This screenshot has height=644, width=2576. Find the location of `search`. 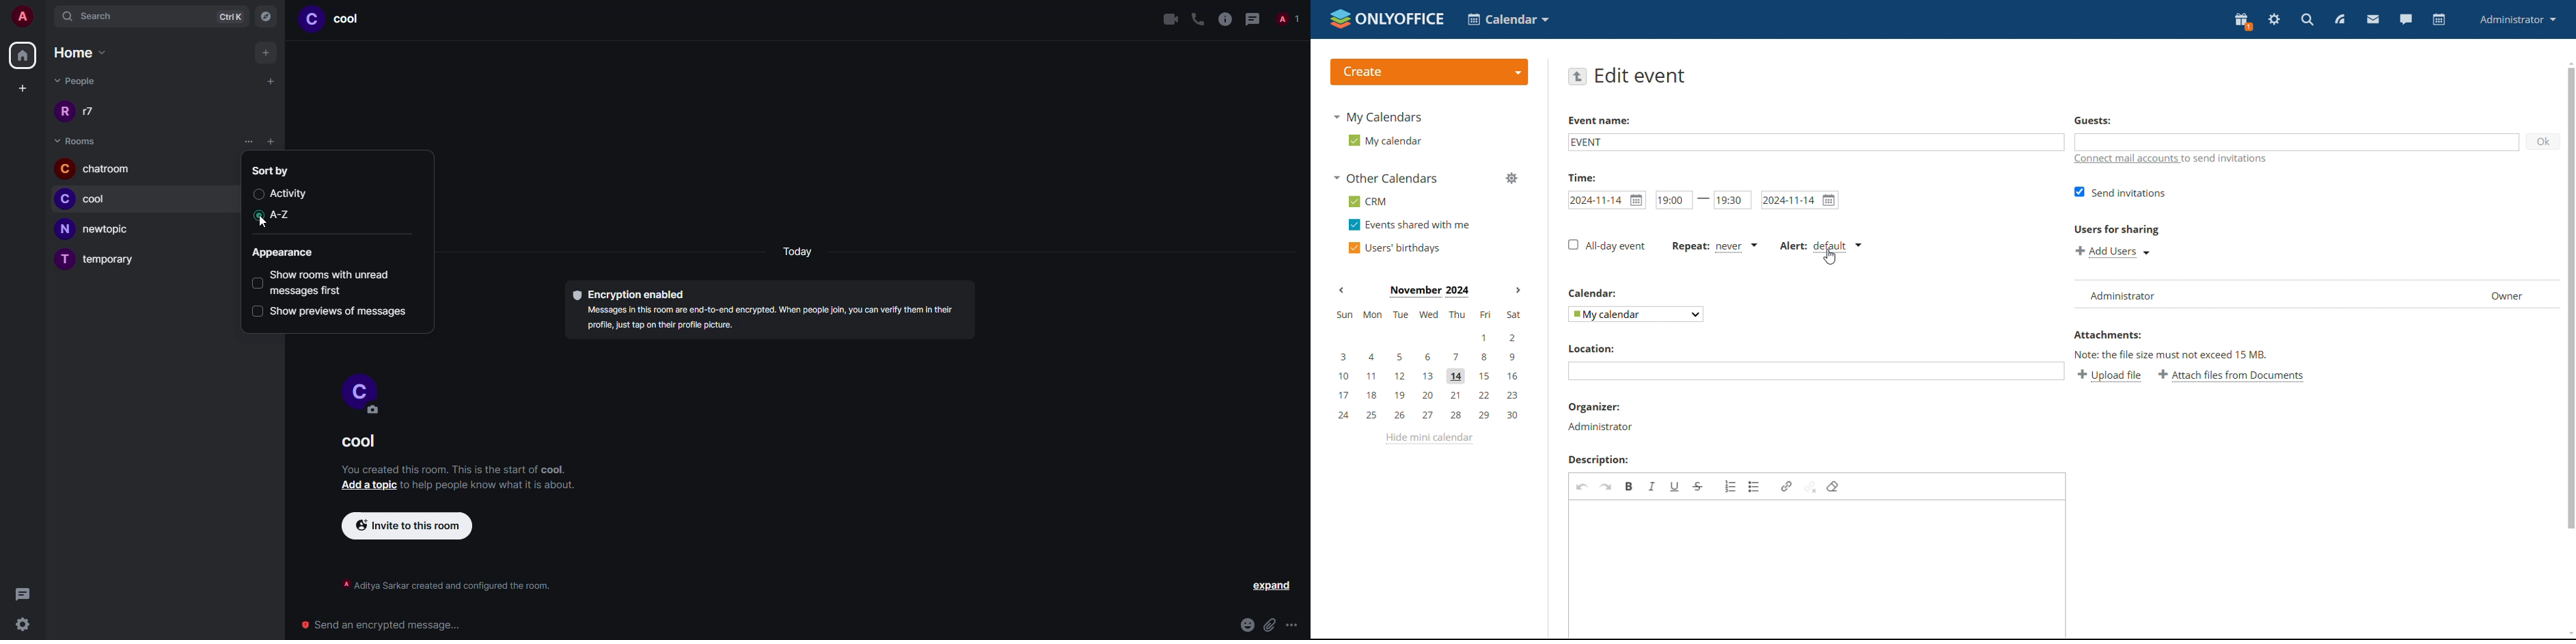

search is located at coordinates (2307, 19).